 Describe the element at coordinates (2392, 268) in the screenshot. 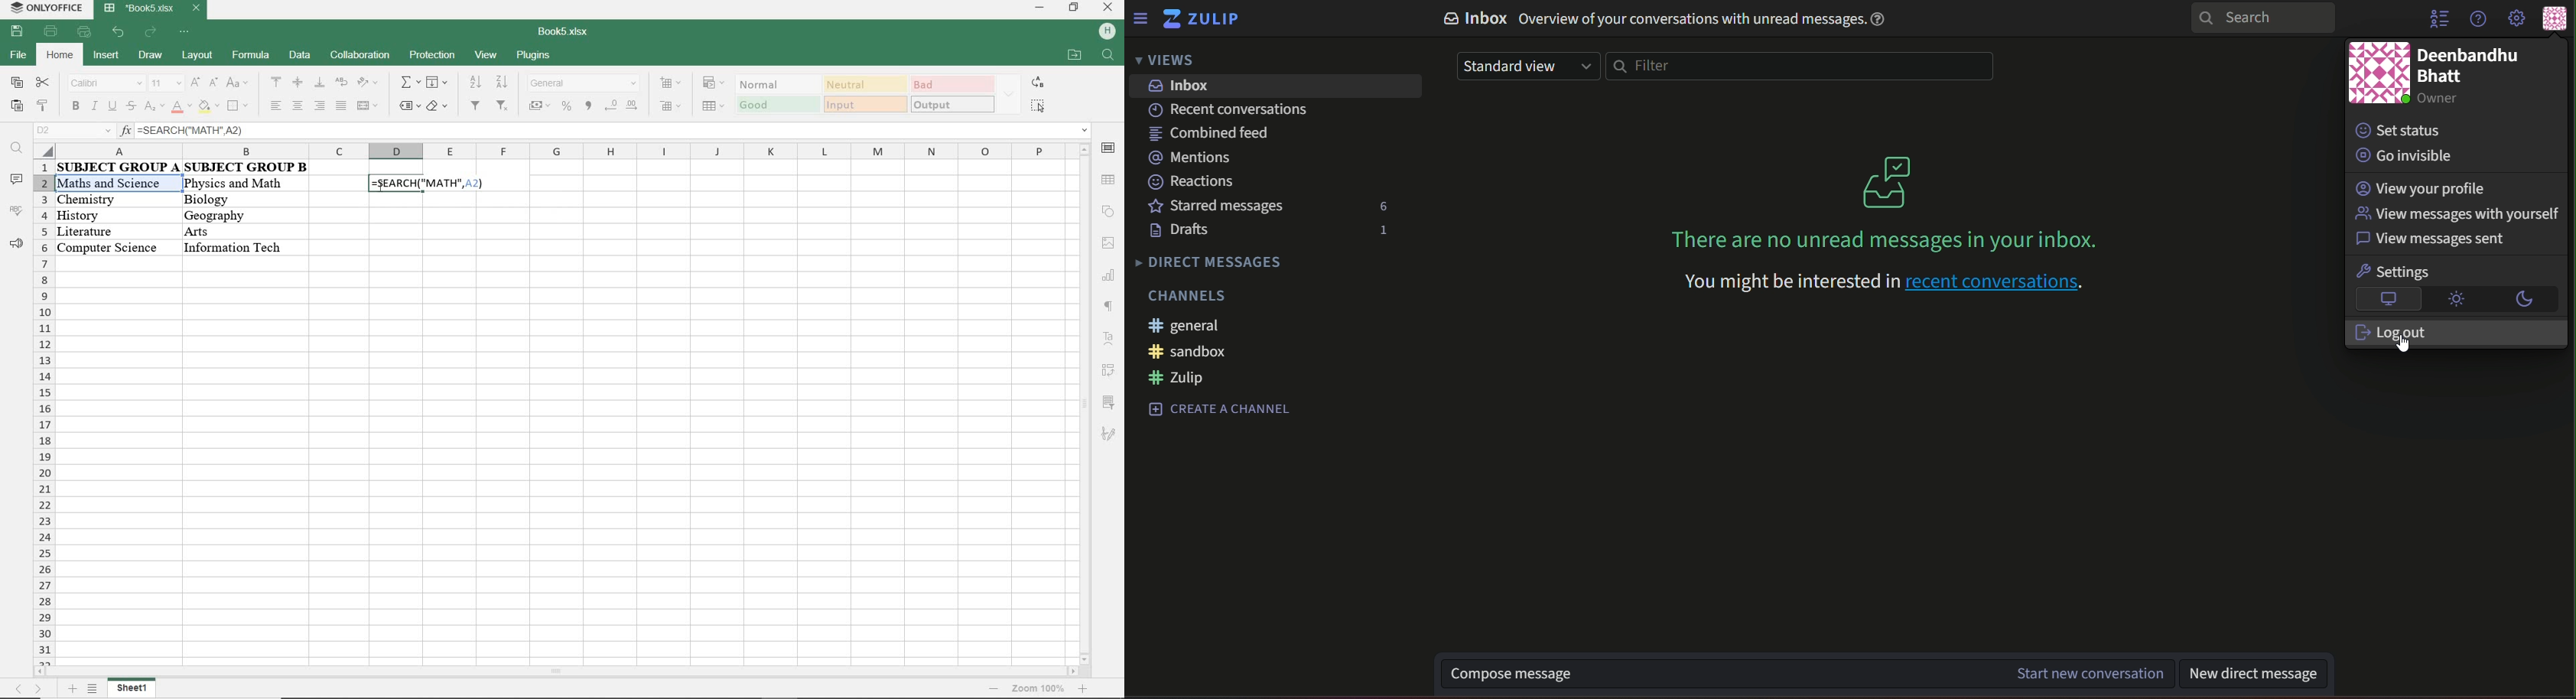

I see `text` at that location.